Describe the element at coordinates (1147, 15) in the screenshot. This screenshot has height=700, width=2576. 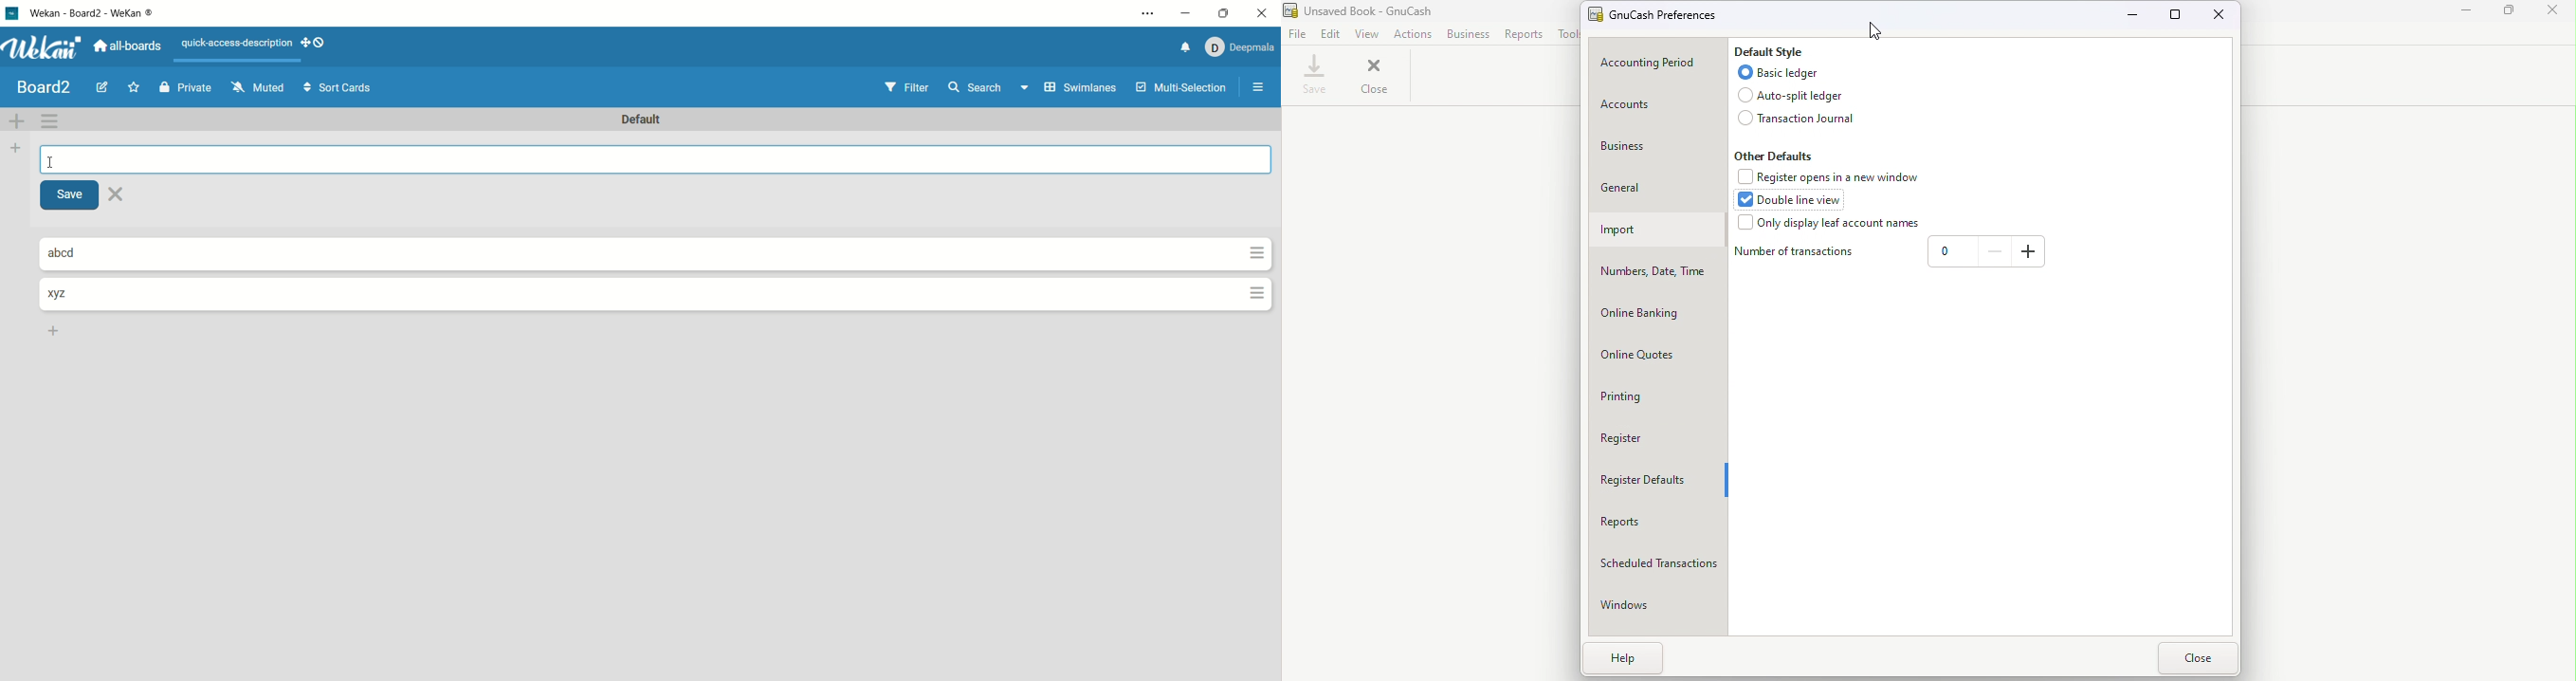
I see `settings and more` at that location.